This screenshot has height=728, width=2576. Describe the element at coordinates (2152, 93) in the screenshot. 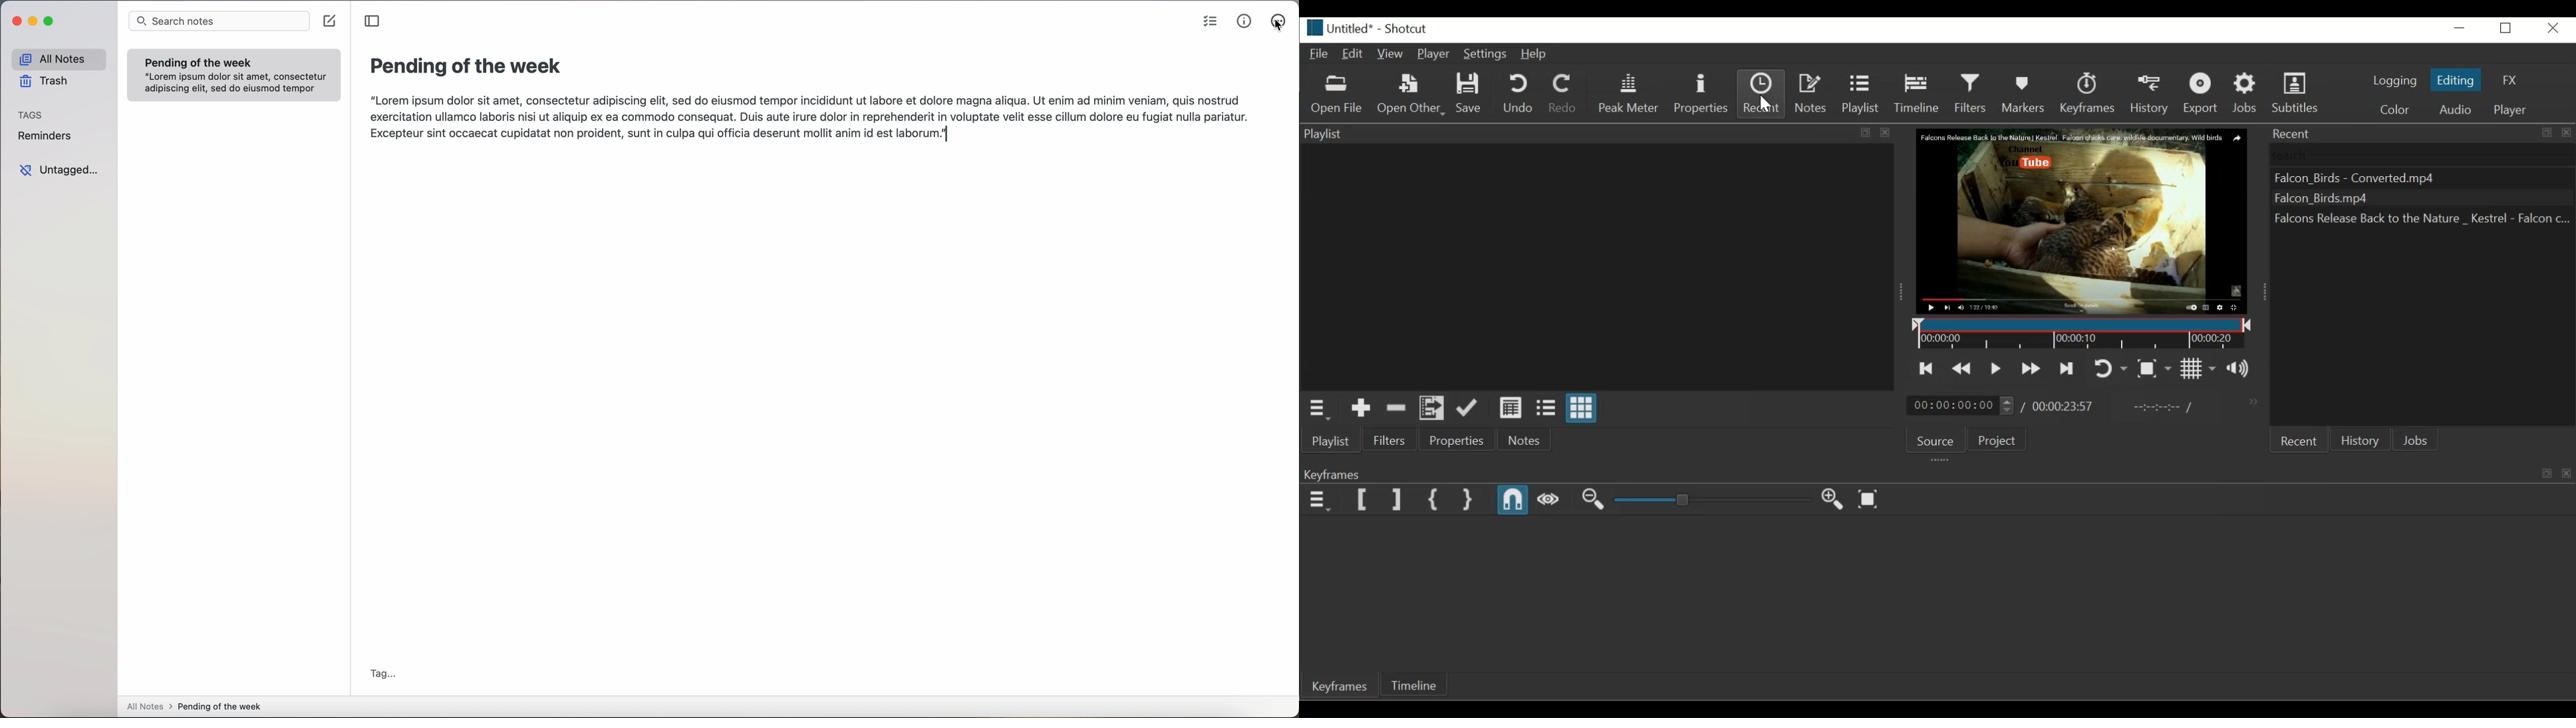

I see `History` at that location.